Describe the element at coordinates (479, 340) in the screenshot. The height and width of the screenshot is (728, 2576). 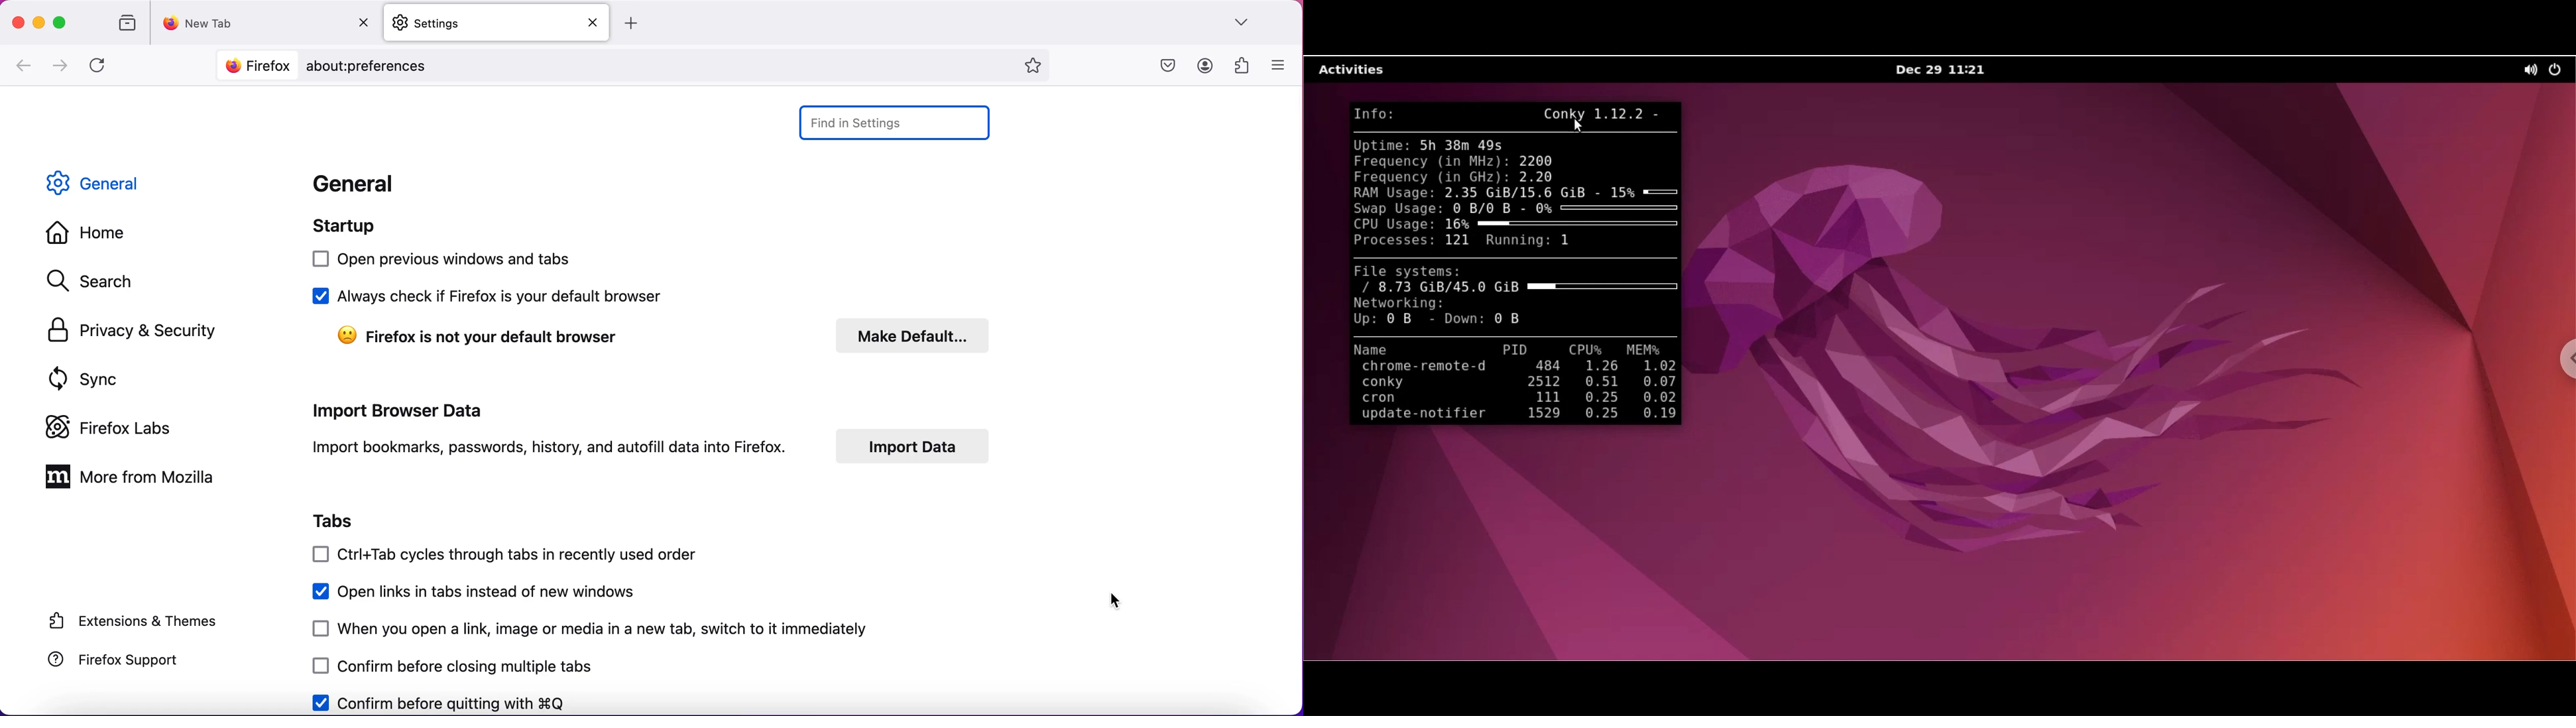
I see `firefox is not your default browser` at that location.